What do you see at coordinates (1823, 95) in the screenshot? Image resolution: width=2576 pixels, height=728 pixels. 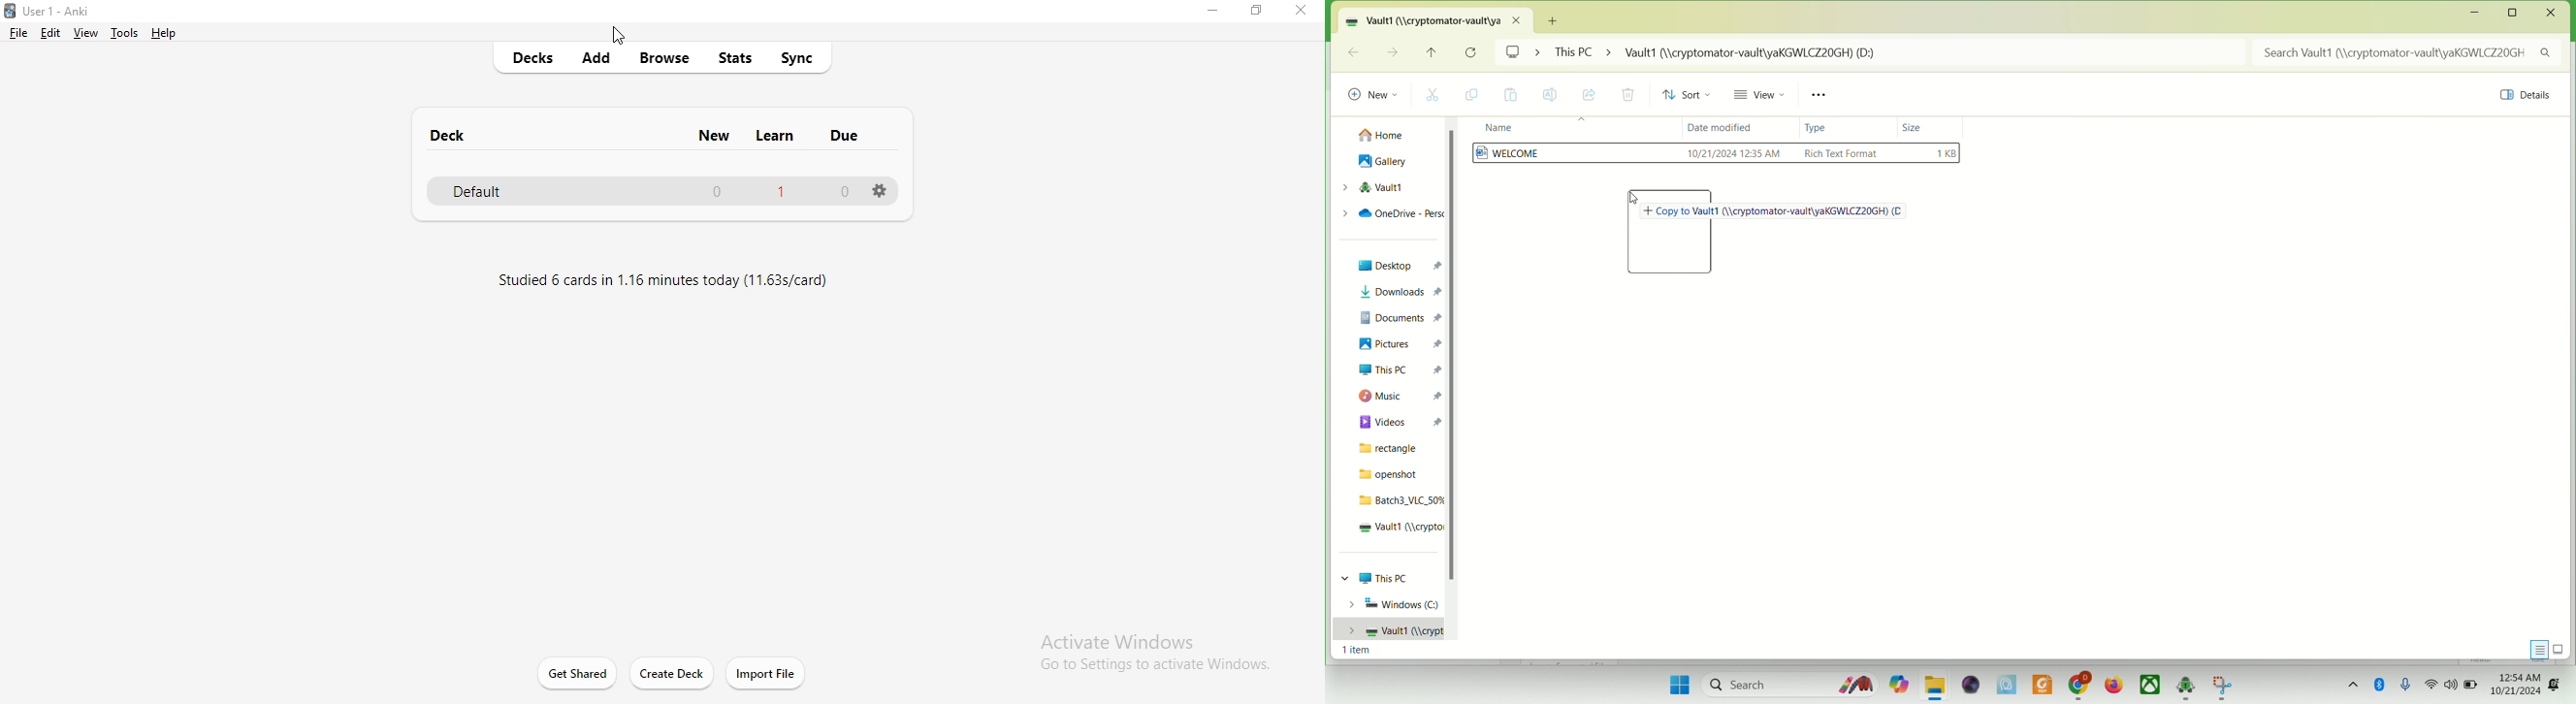 I see `see more` at bounding box center [1823, 95].